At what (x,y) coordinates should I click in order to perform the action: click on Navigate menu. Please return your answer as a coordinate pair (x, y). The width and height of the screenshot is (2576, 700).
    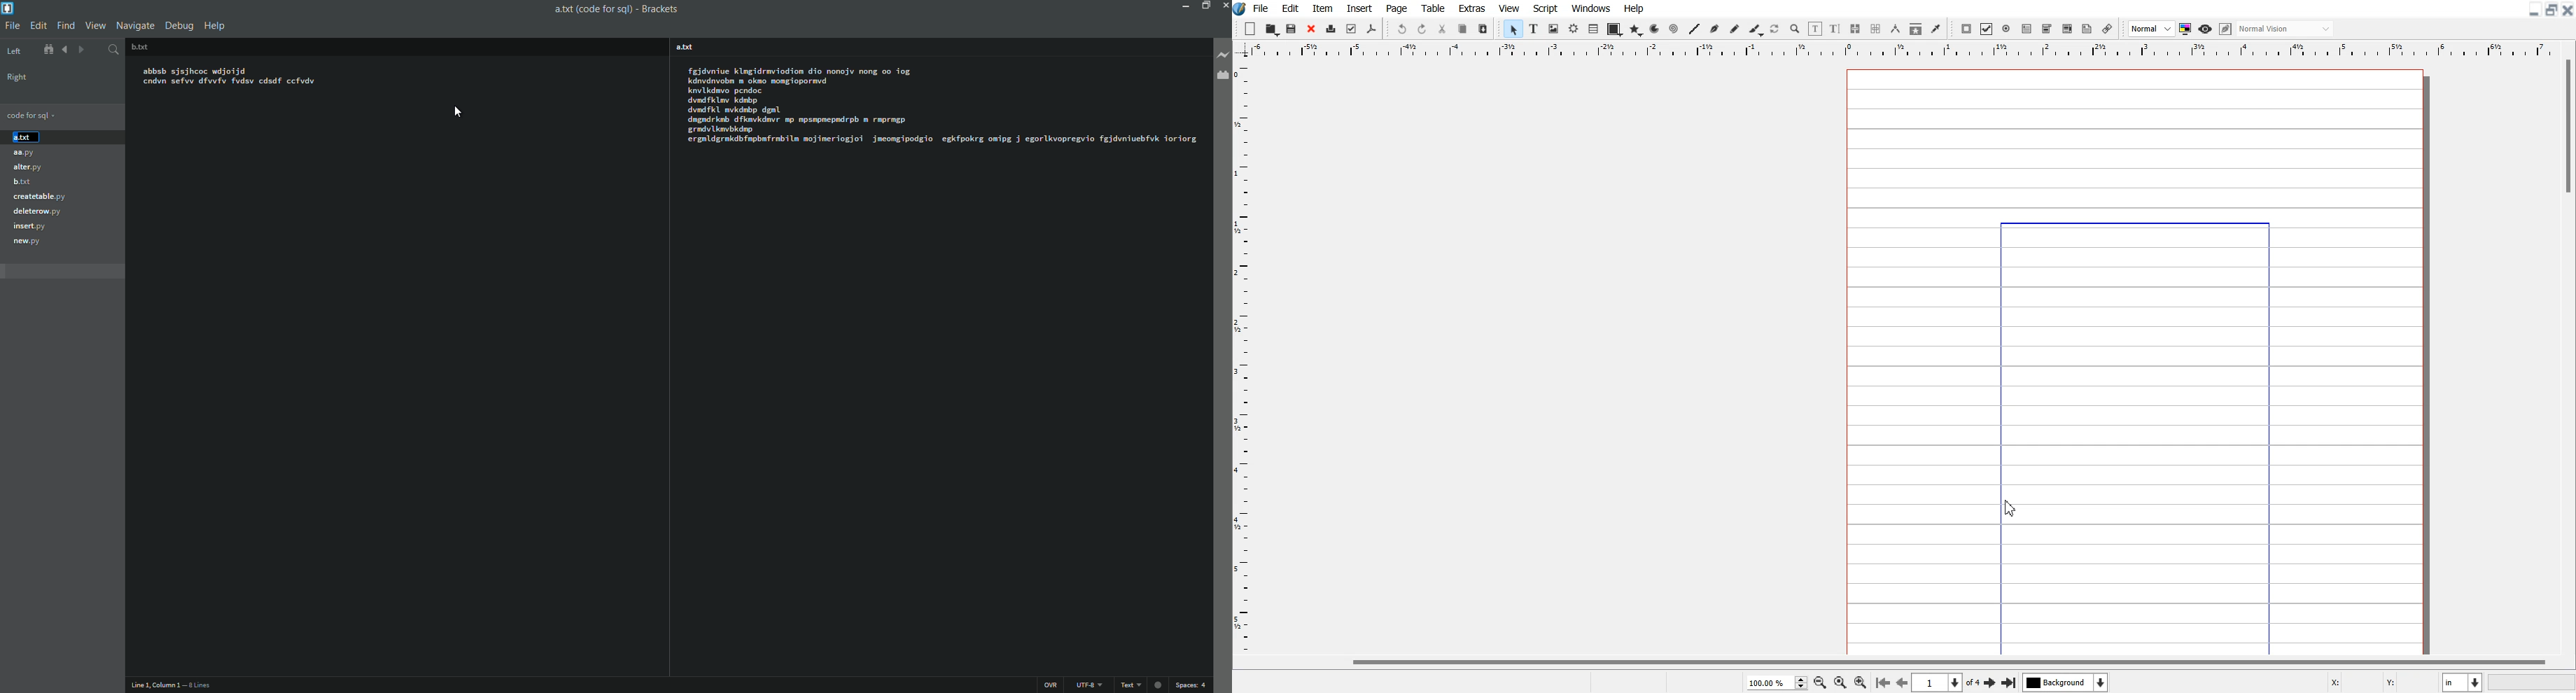
    Looking at the image, I should click on (135, 26).